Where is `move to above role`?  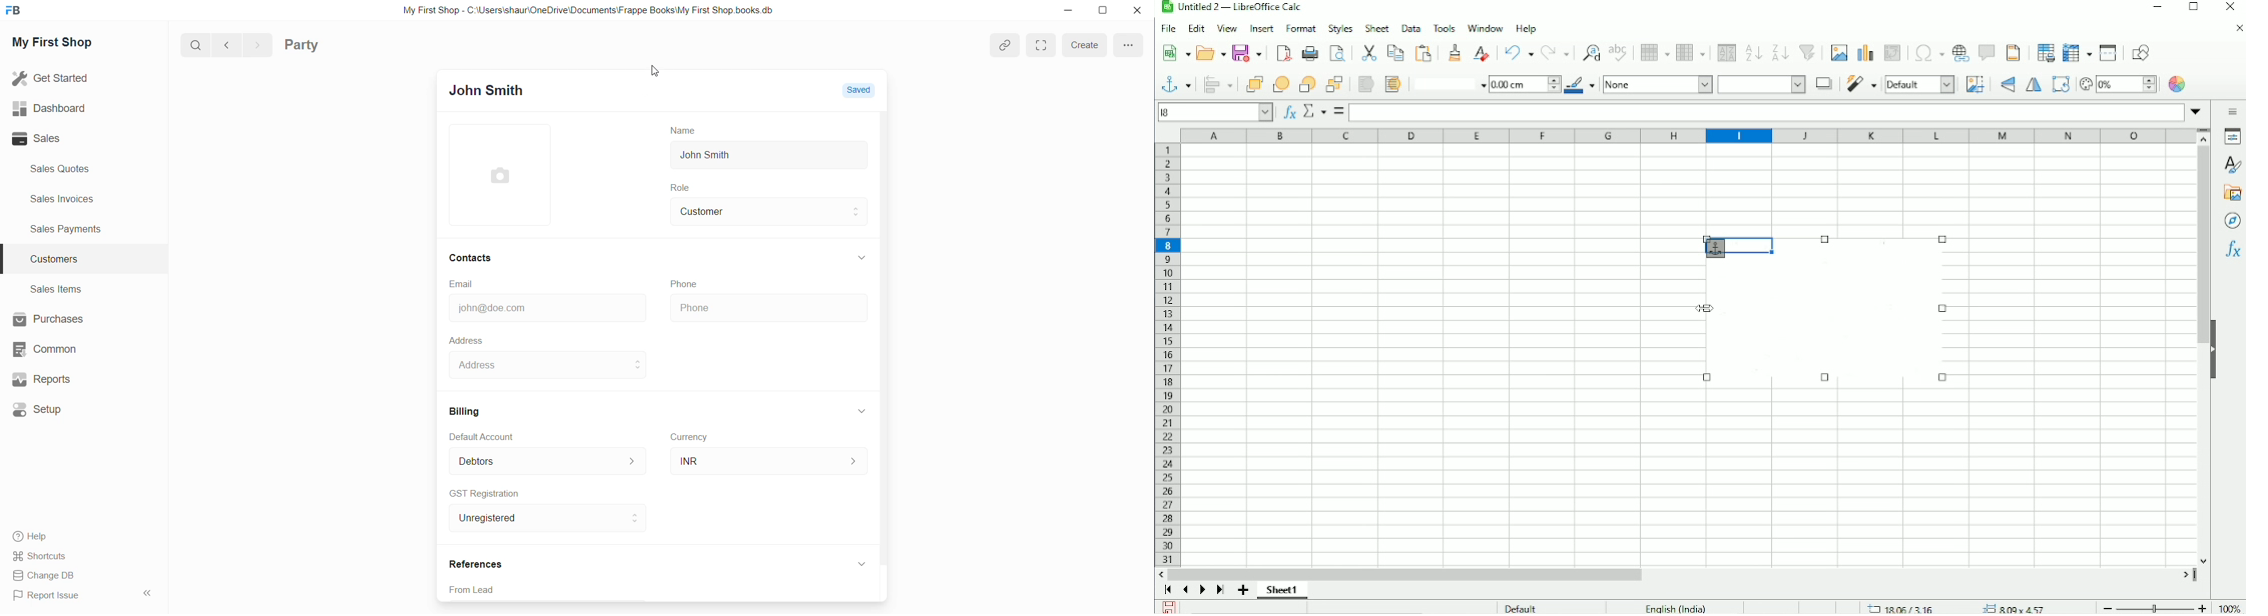 move to above role is located at coordinates (858, 206).